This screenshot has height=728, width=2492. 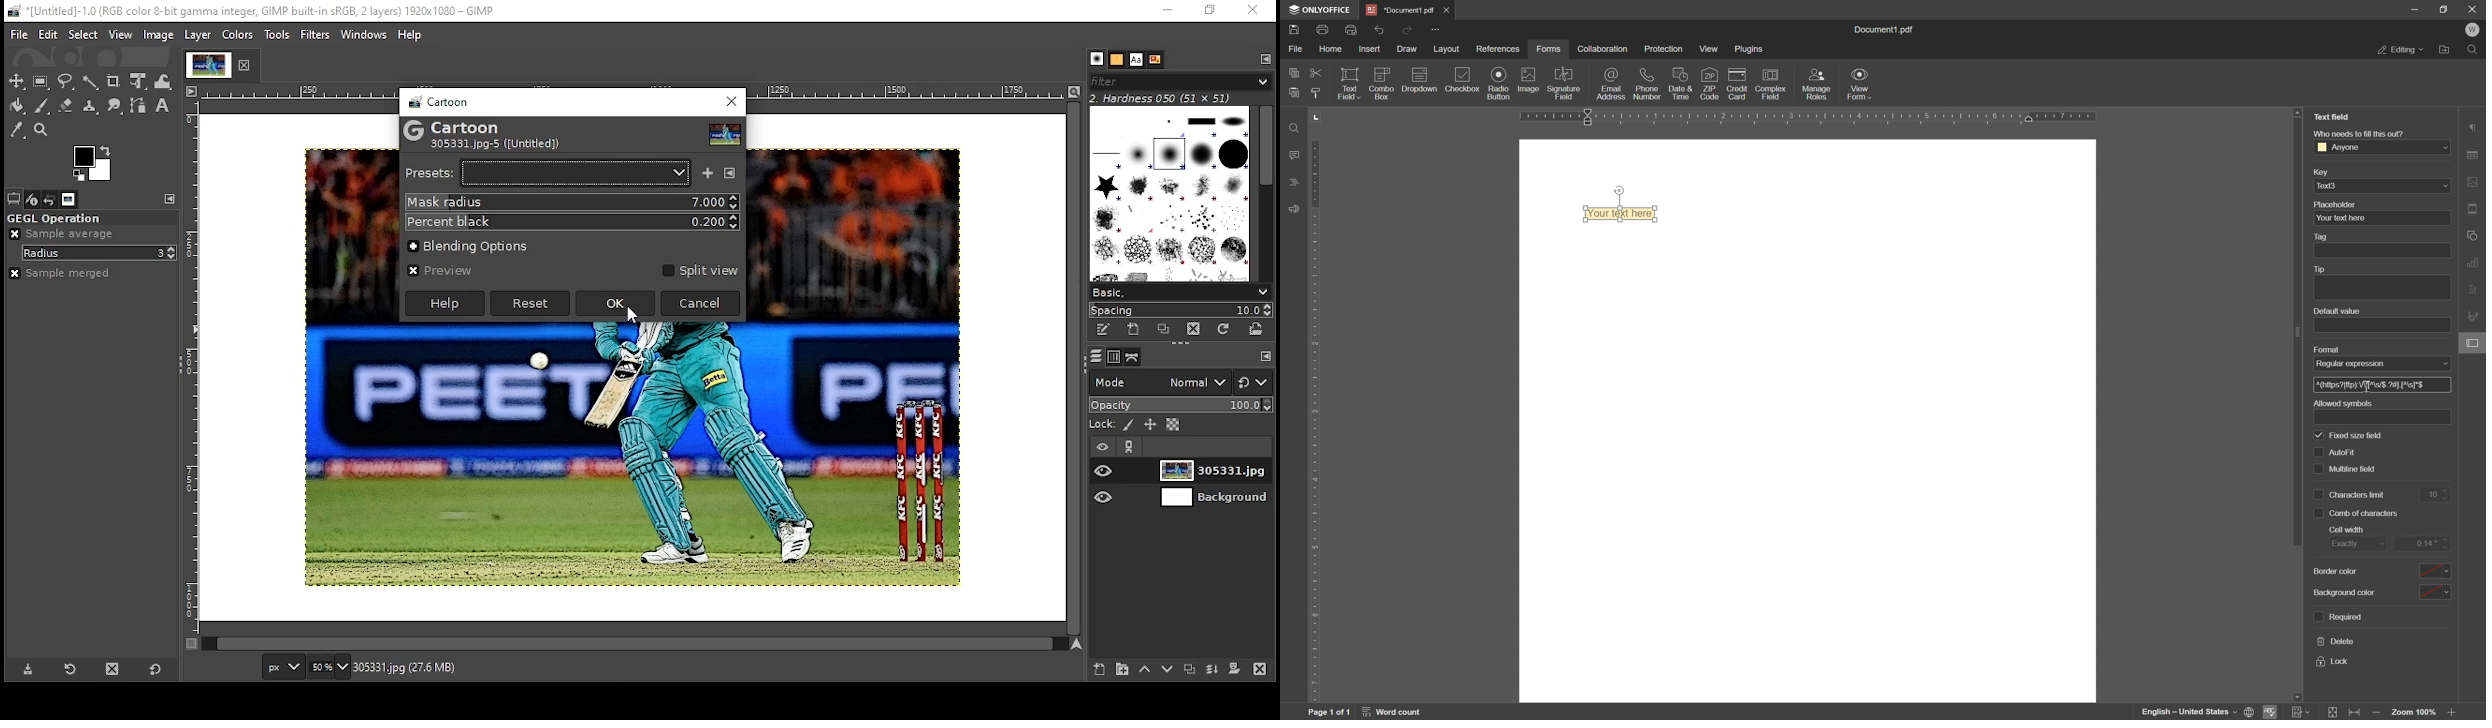 What do you see at coordinates (42, 106) in the screenshot?
I see `paintbrush tool` at bounding box center [42, 106].